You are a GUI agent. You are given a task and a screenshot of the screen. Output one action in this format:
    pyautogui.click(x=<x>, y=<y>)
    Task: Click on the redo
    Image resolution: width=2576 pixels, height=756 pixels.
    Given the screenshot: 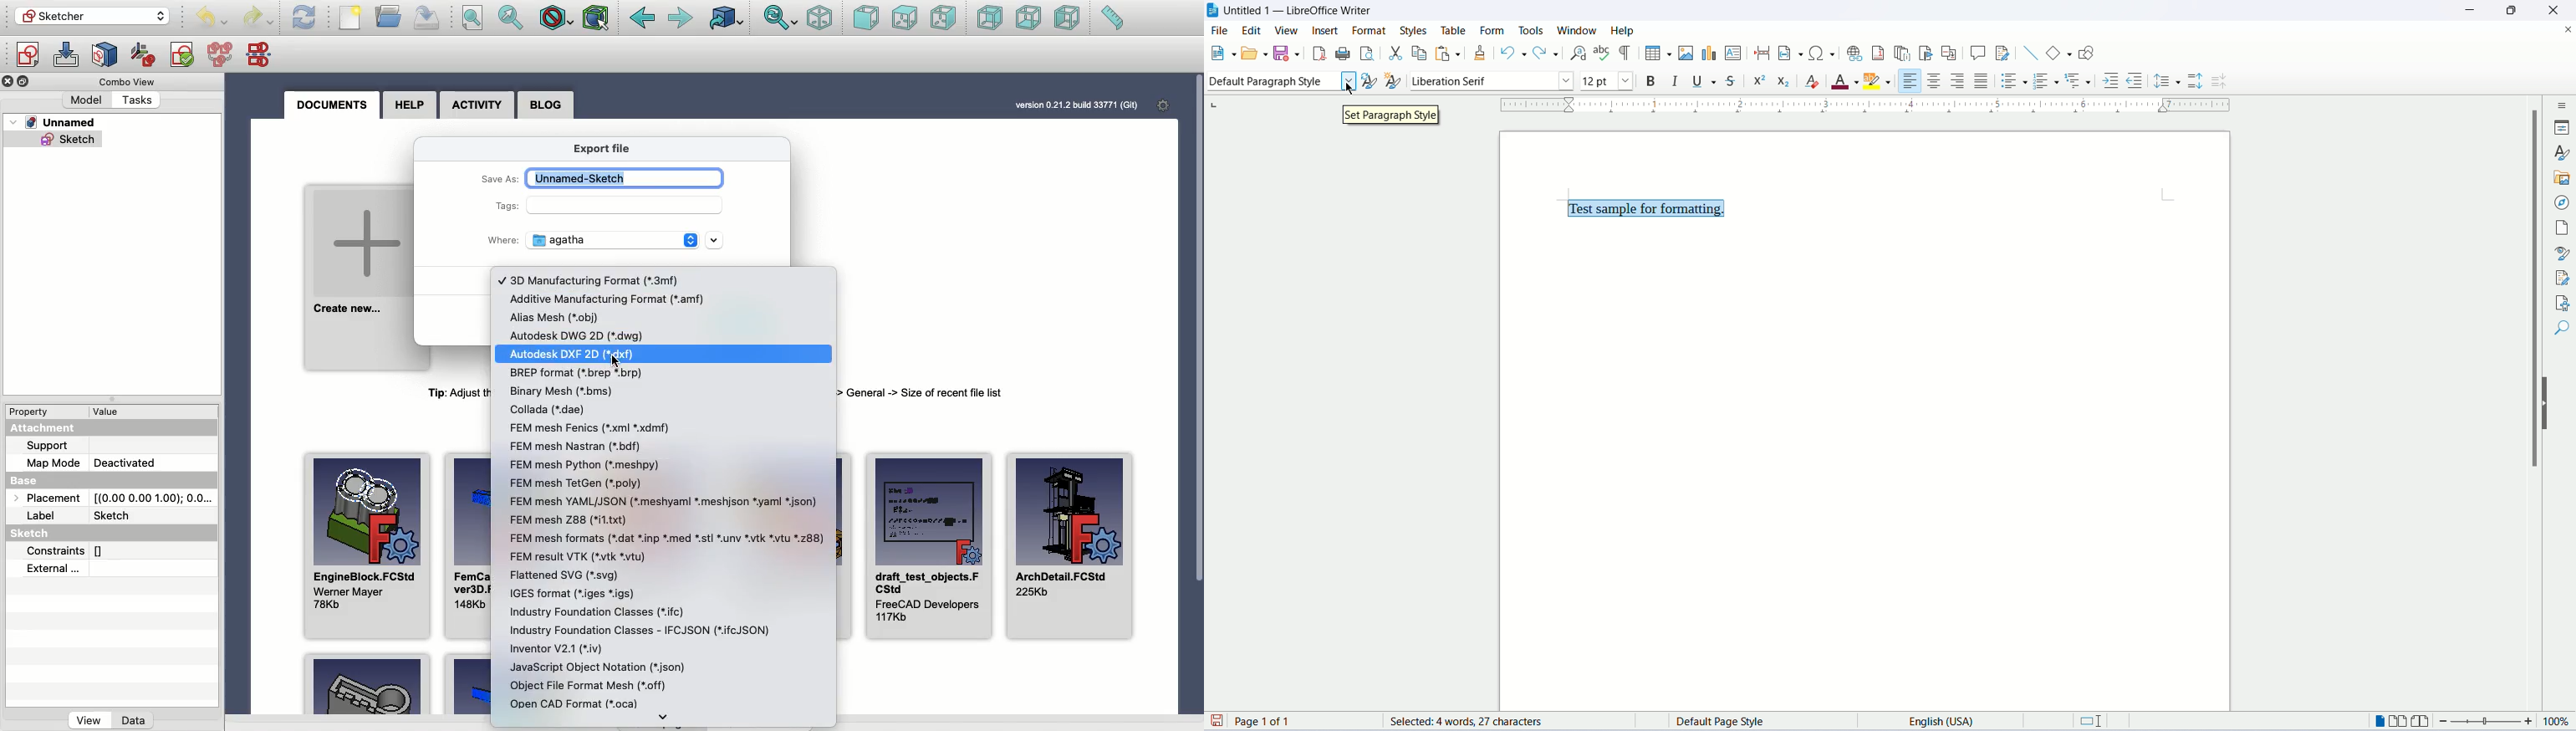 What is the action you would take?
    pyautogui.click(x=1546, y=54)
    